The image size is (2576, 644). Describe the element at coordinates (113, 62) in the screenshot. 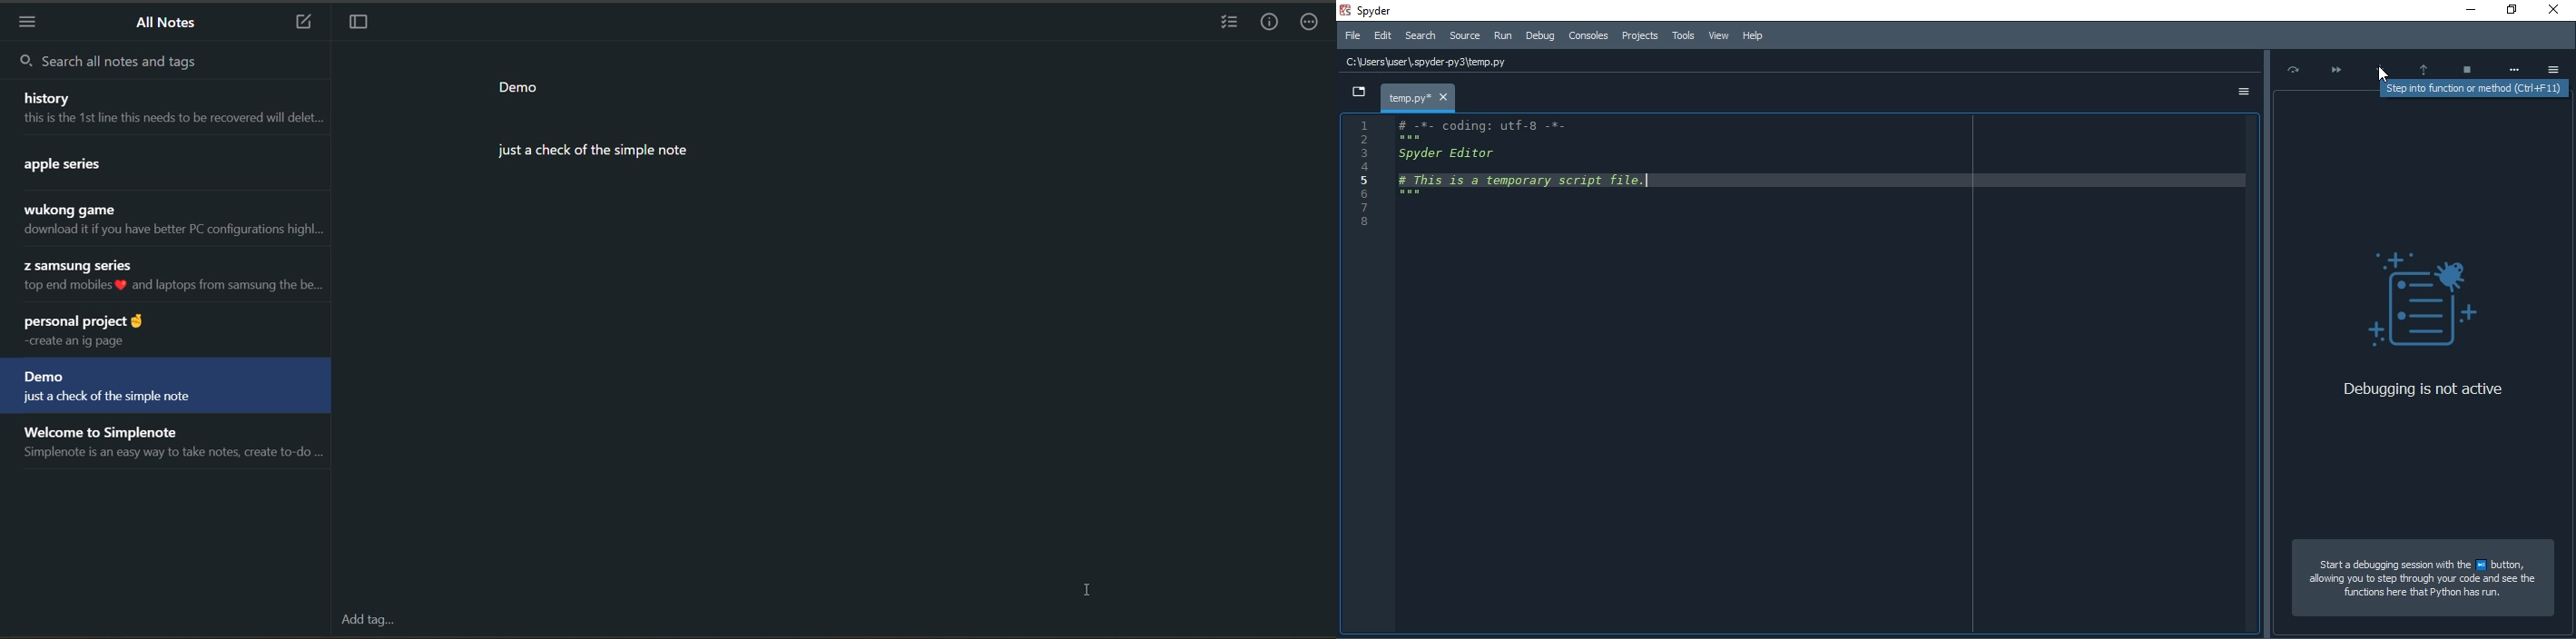

I see `search all notes and tags` at that location.